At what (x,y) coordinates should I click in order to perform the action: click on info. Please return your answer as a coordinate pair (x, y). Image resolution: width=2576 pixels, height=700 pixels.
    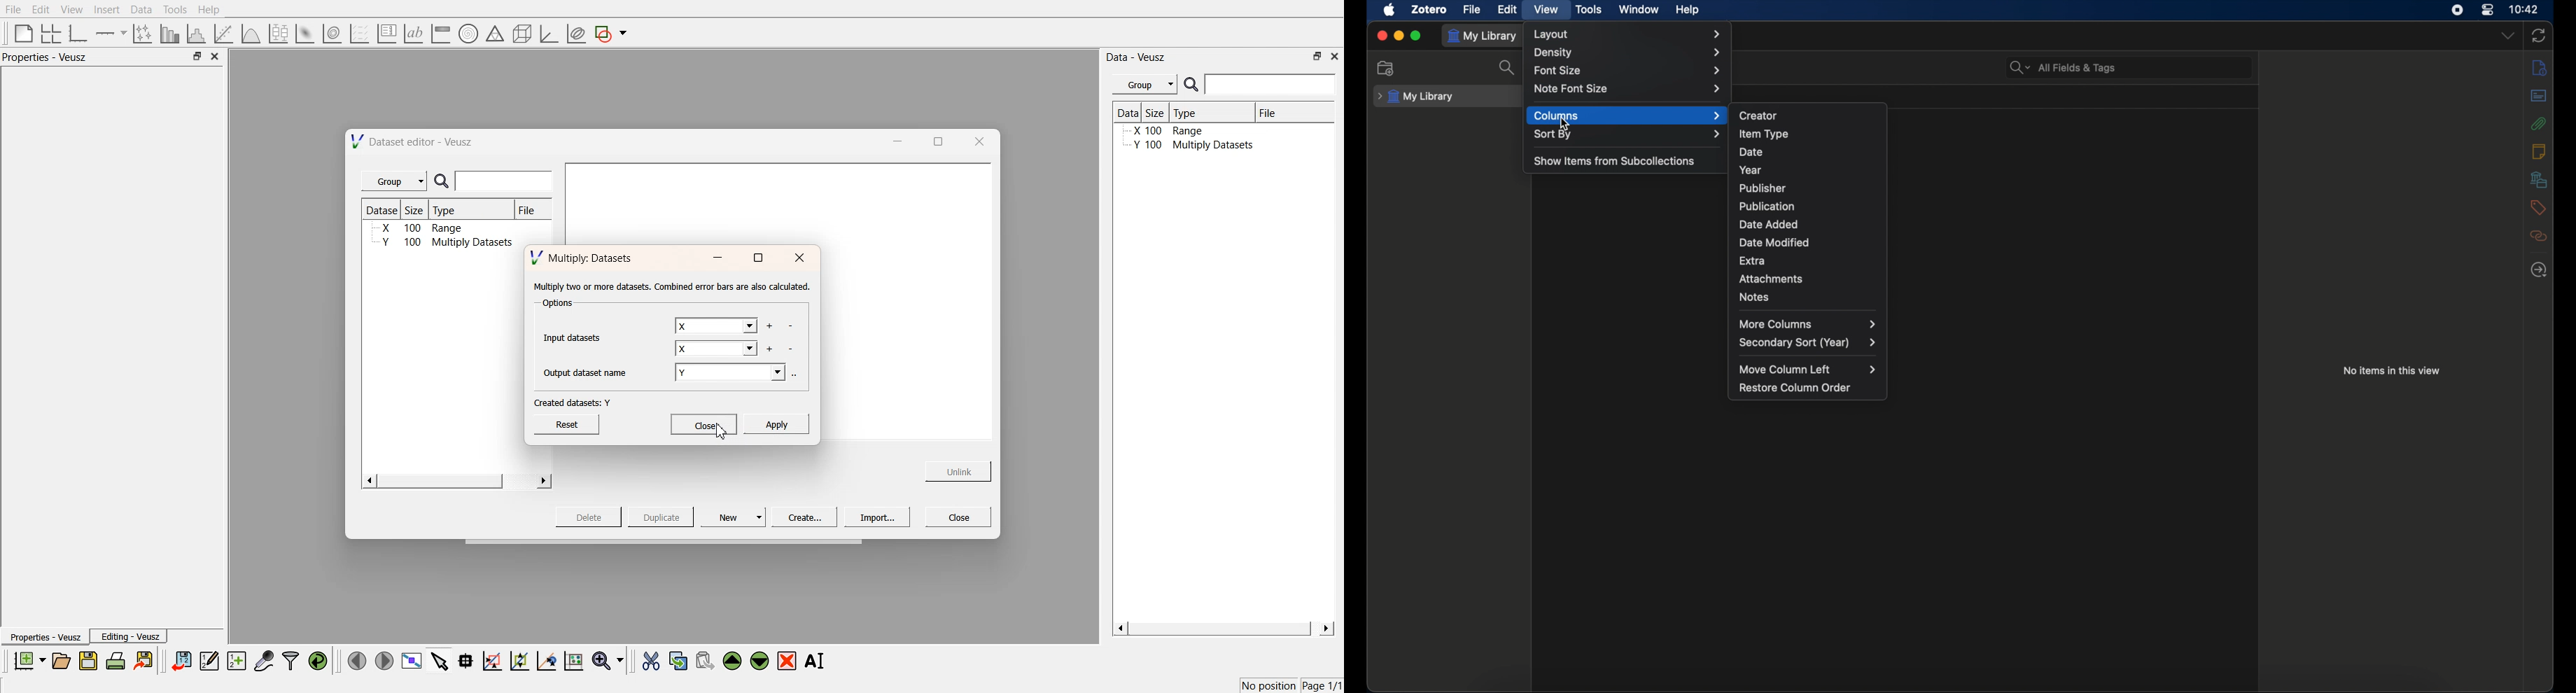
    Looking at the image, I should click on (2541, 69).